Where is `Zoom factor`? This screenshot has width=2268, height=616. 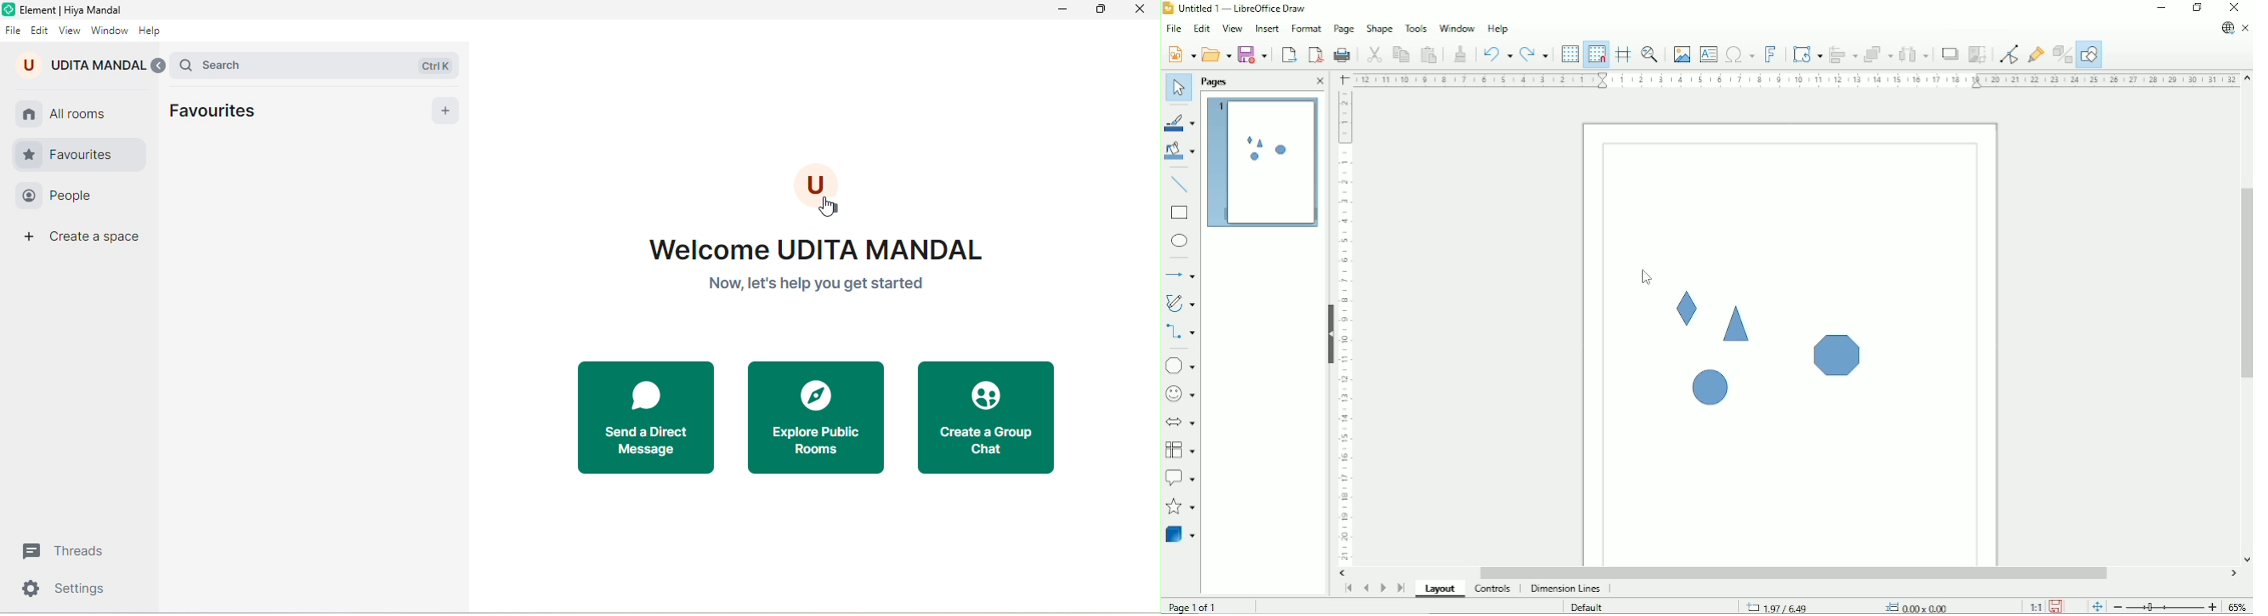
Zoom factor is located at coordinates (2239, 606).